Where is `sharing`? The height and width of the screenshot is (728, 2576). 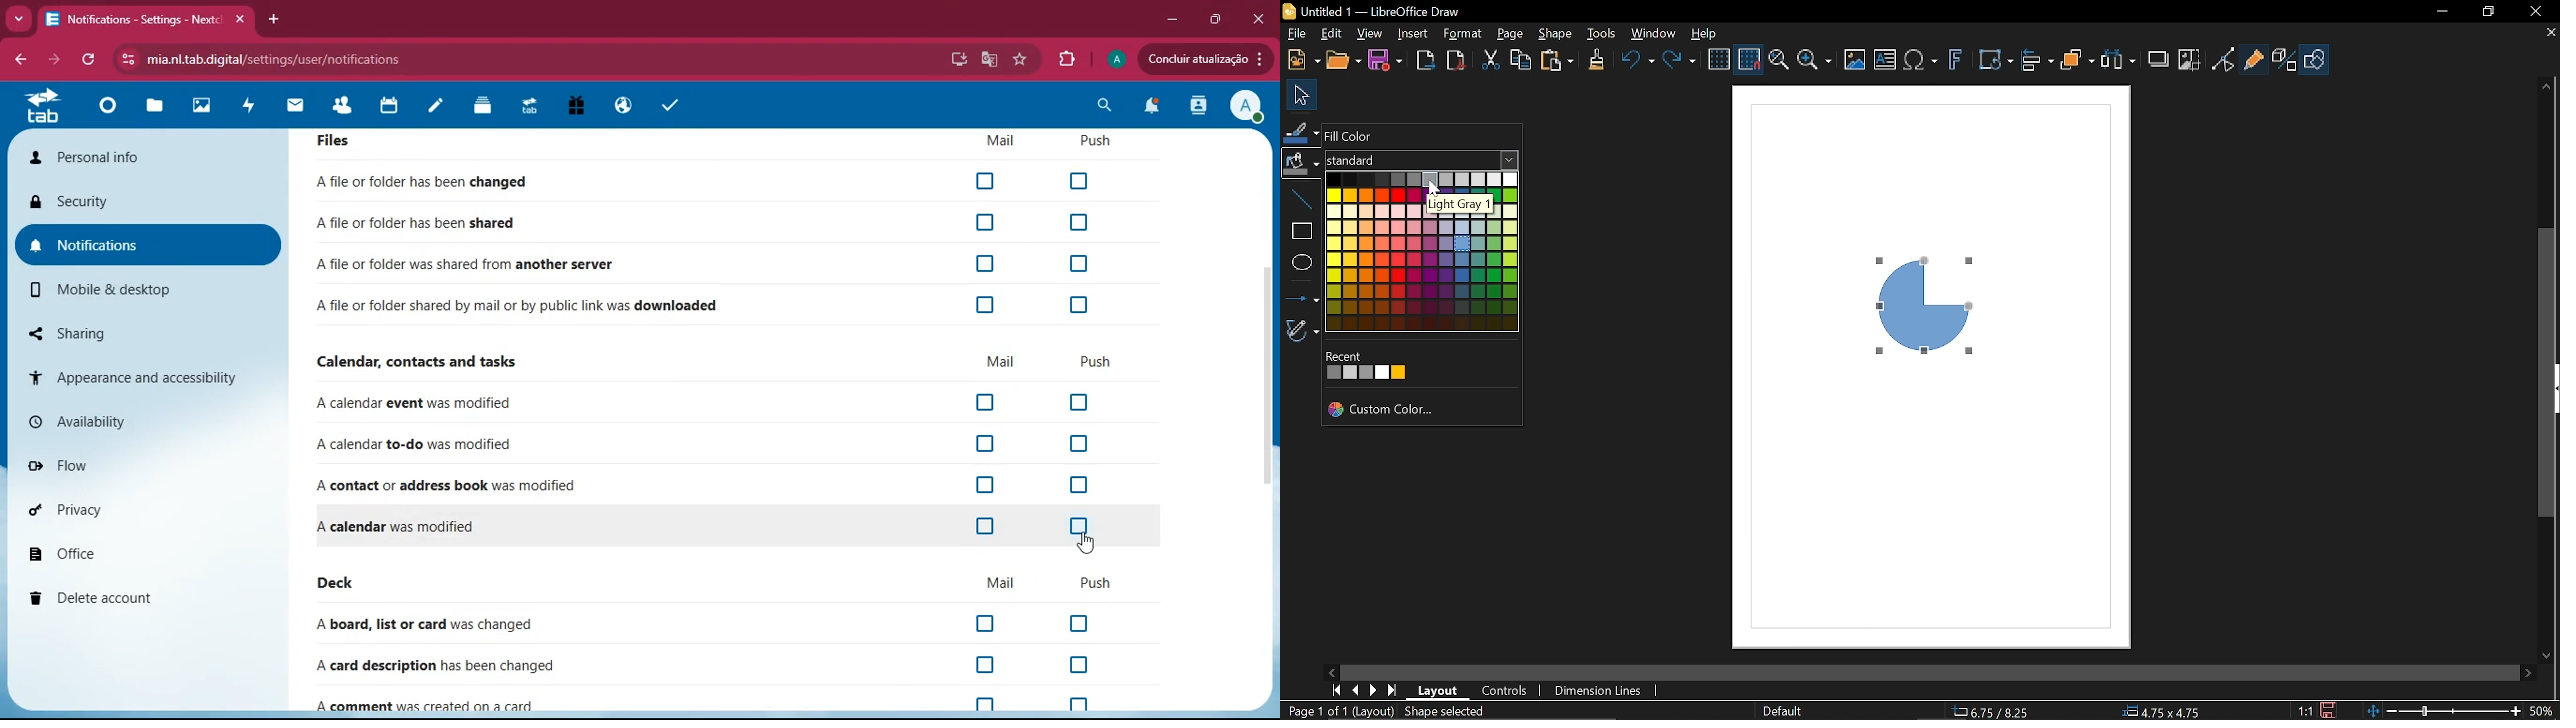 sharing is located at coordinates (112, 331).